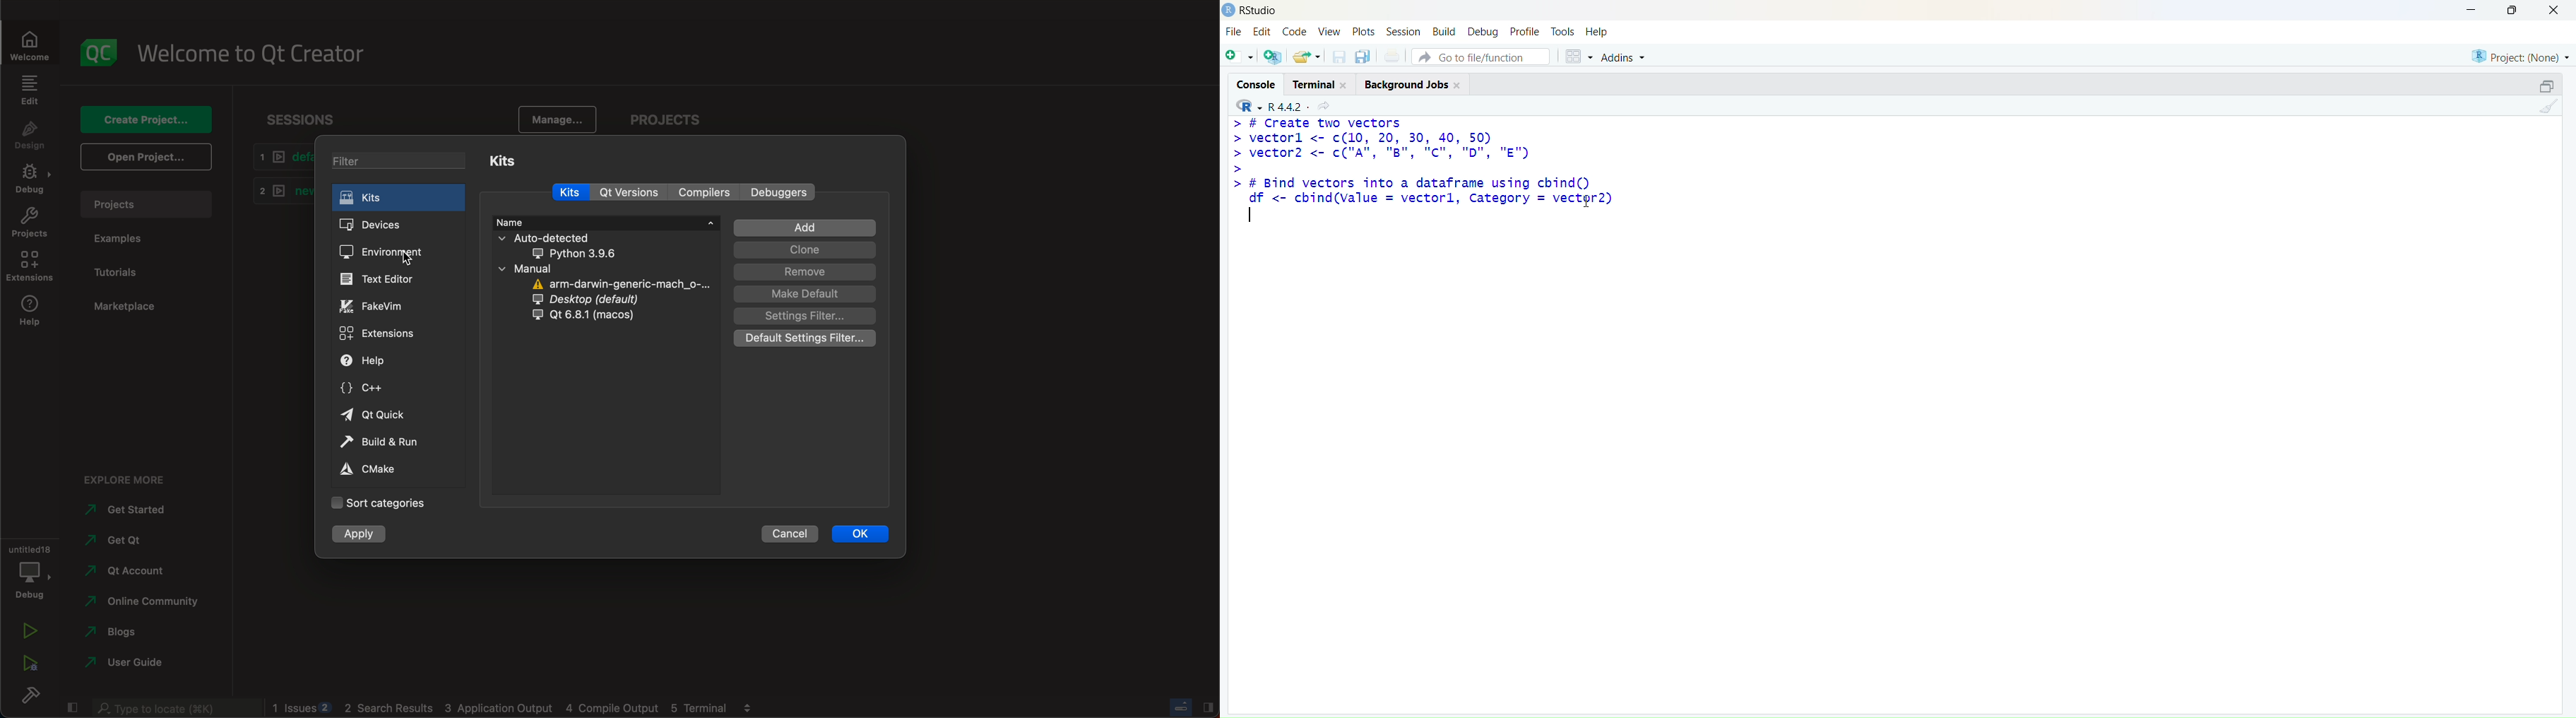 Image resolution: width=2576 pixels, height=728 pixels. I want to click on Profile, so click(1524, 30).